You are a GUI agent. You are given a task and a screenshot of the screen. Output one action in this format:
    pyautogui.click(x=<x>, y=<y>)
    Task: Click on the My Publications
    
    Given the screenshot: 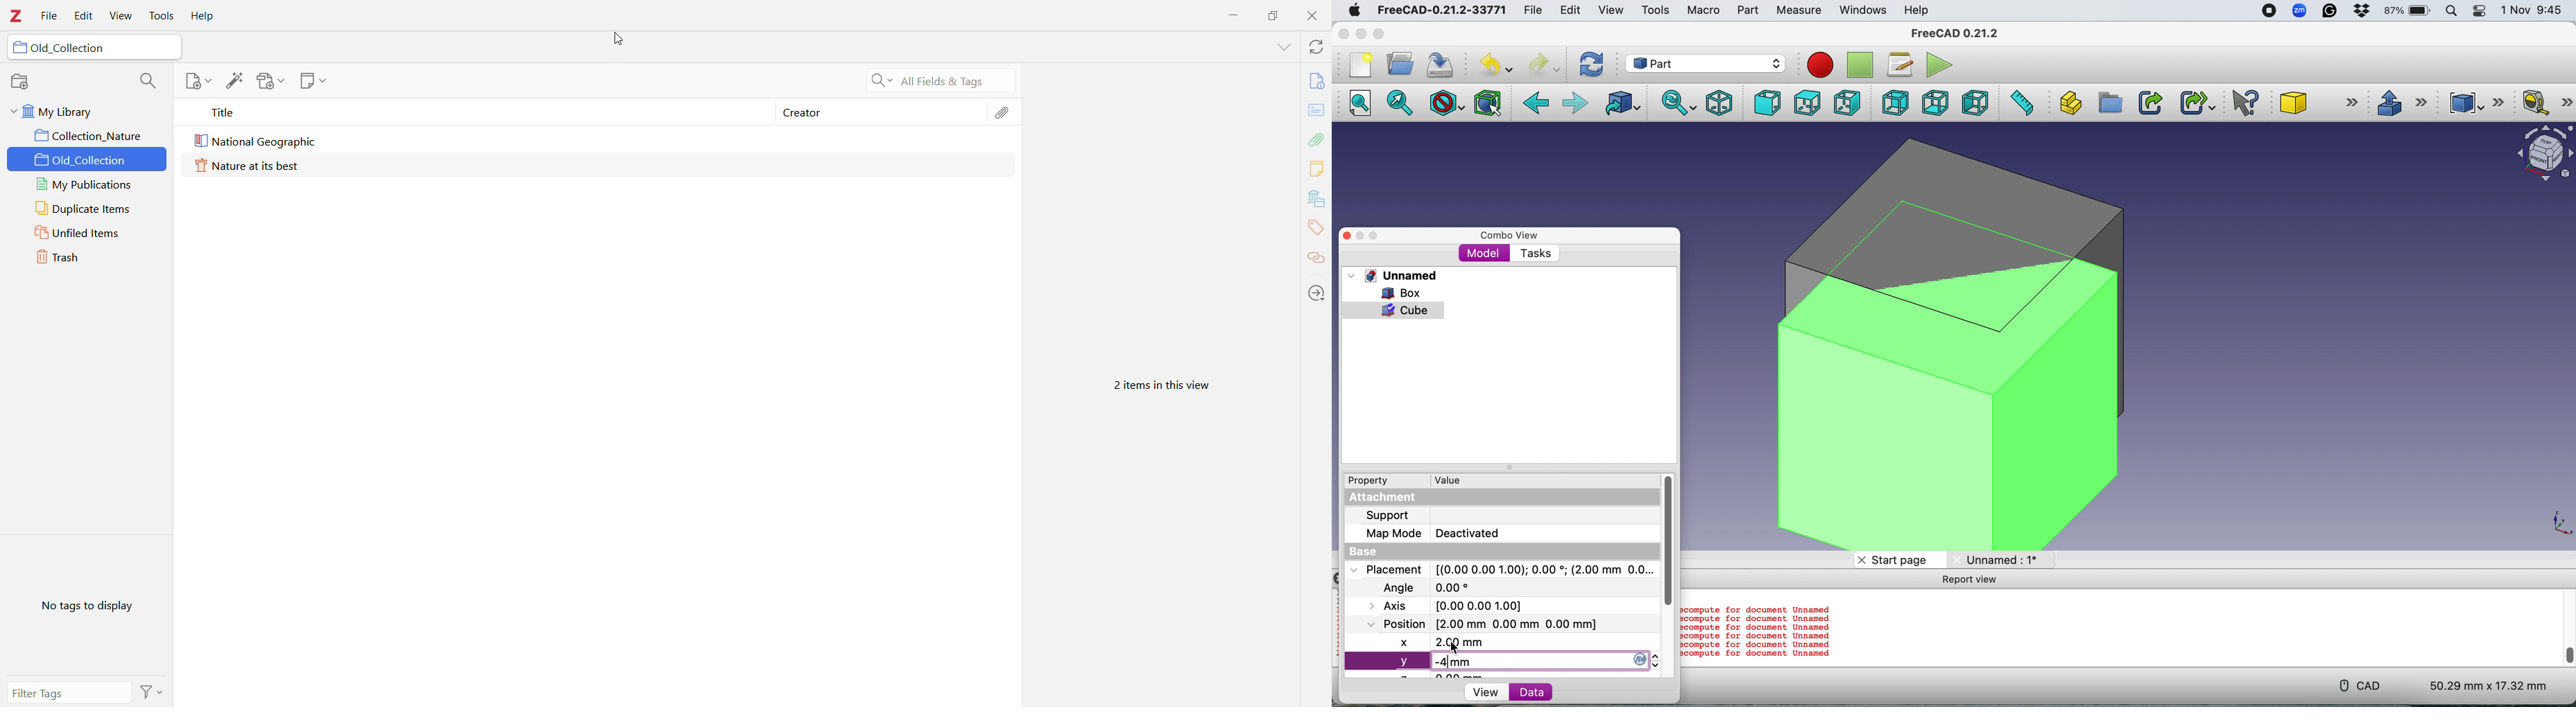 What is the action you would take?
    pyautogui.click(x=91, y=185)
    